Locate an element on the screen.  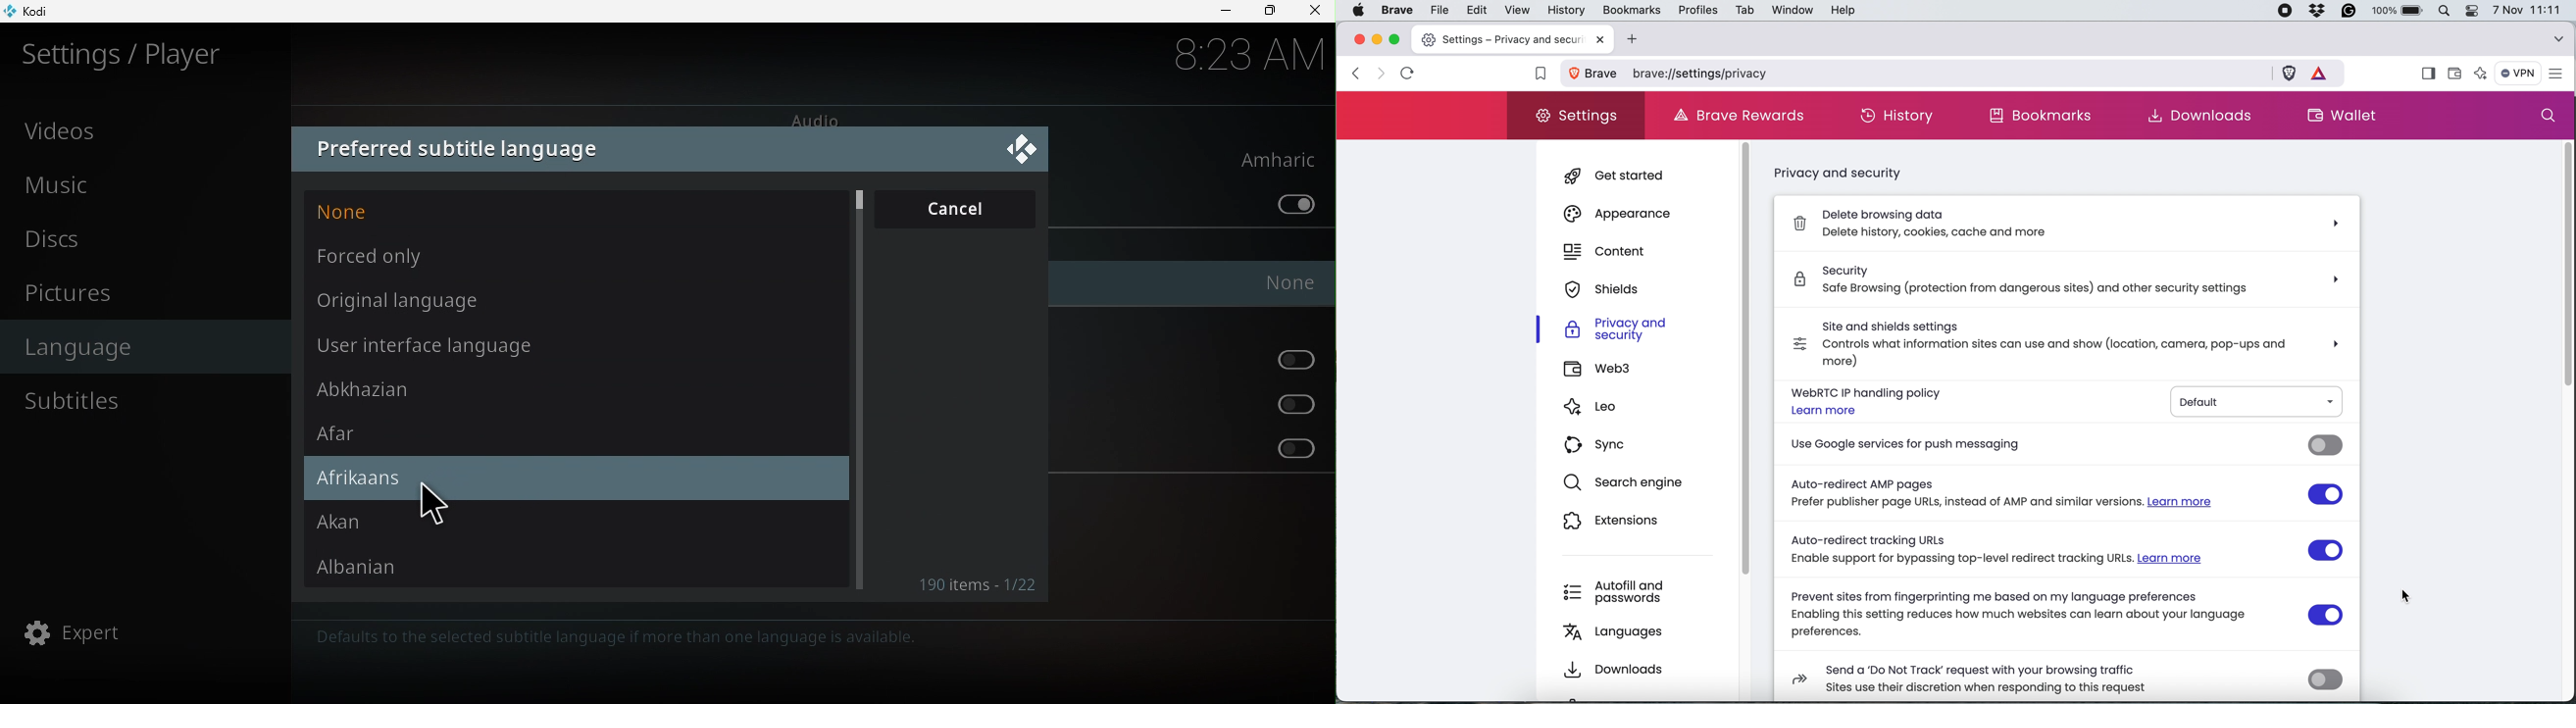
Language is located at coordinates (148, 345).